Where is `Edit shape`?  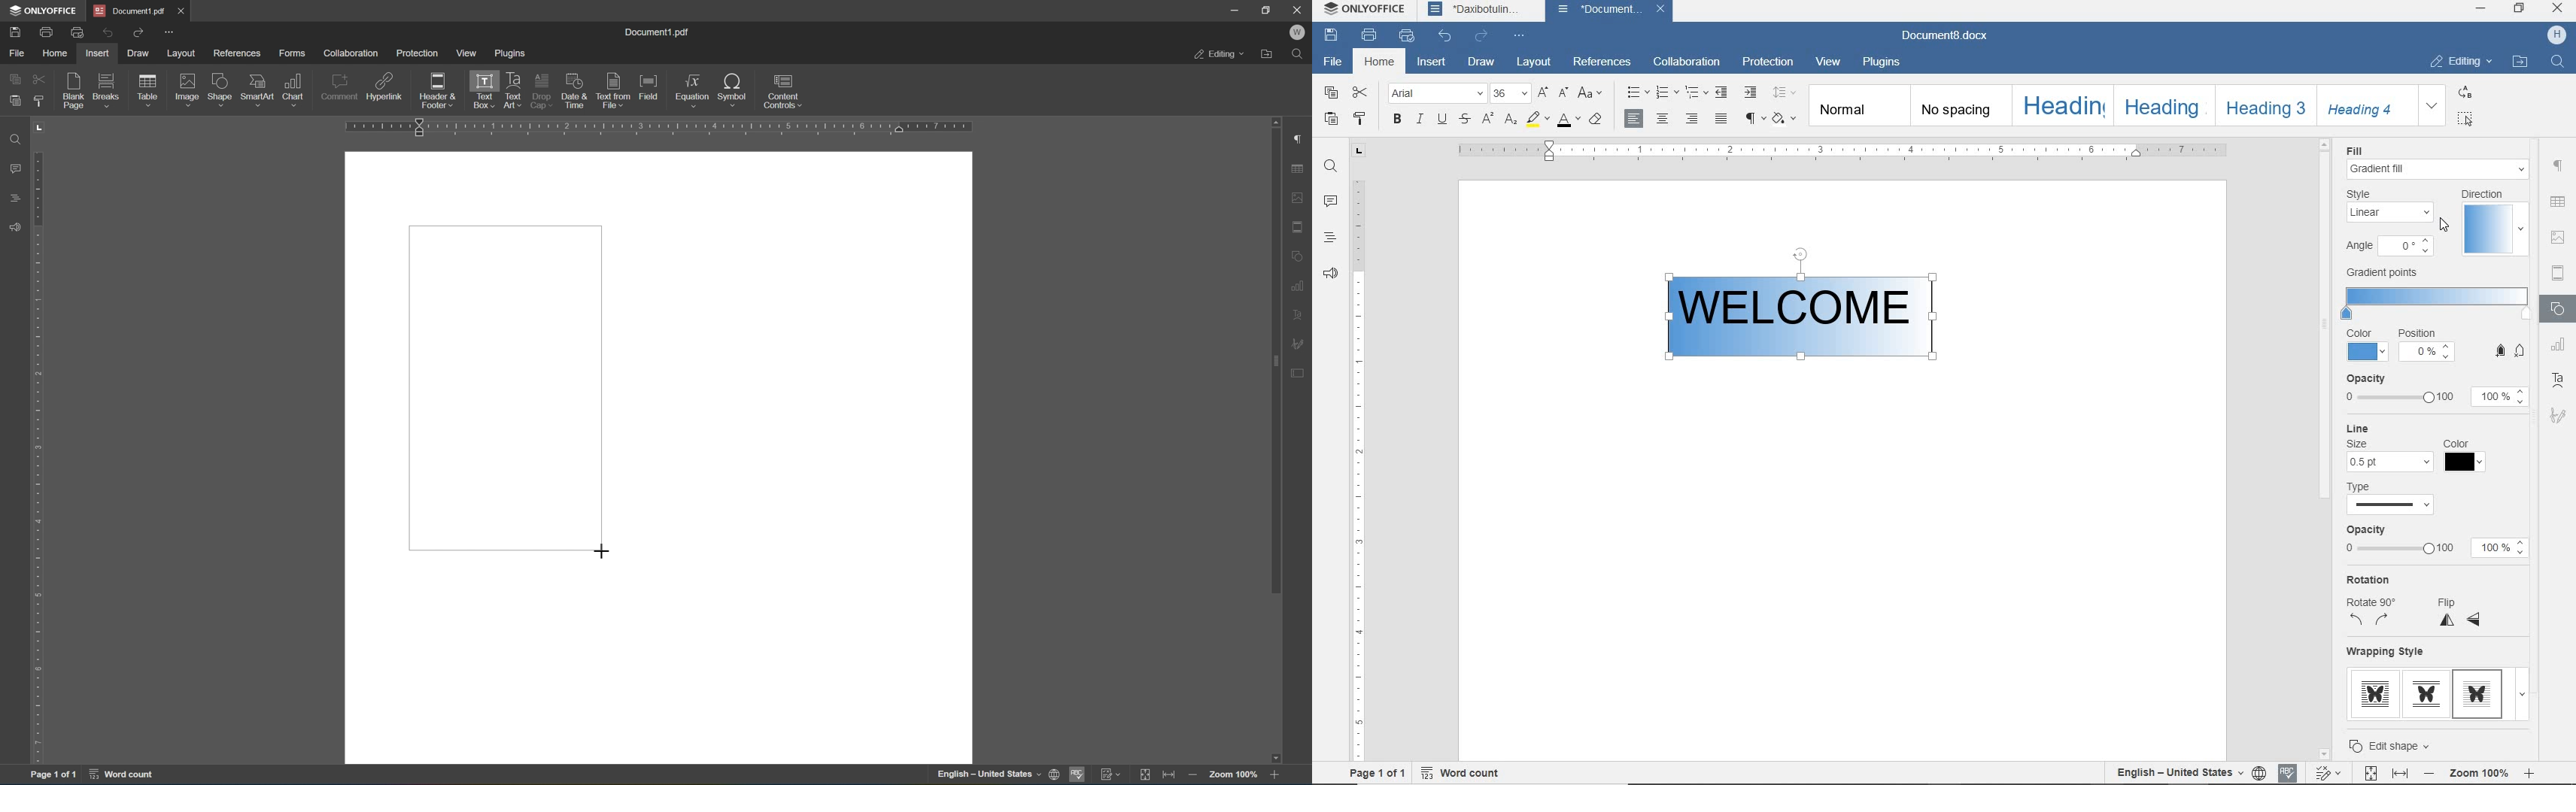 Edit shape is located at coordinates (2395, 744).